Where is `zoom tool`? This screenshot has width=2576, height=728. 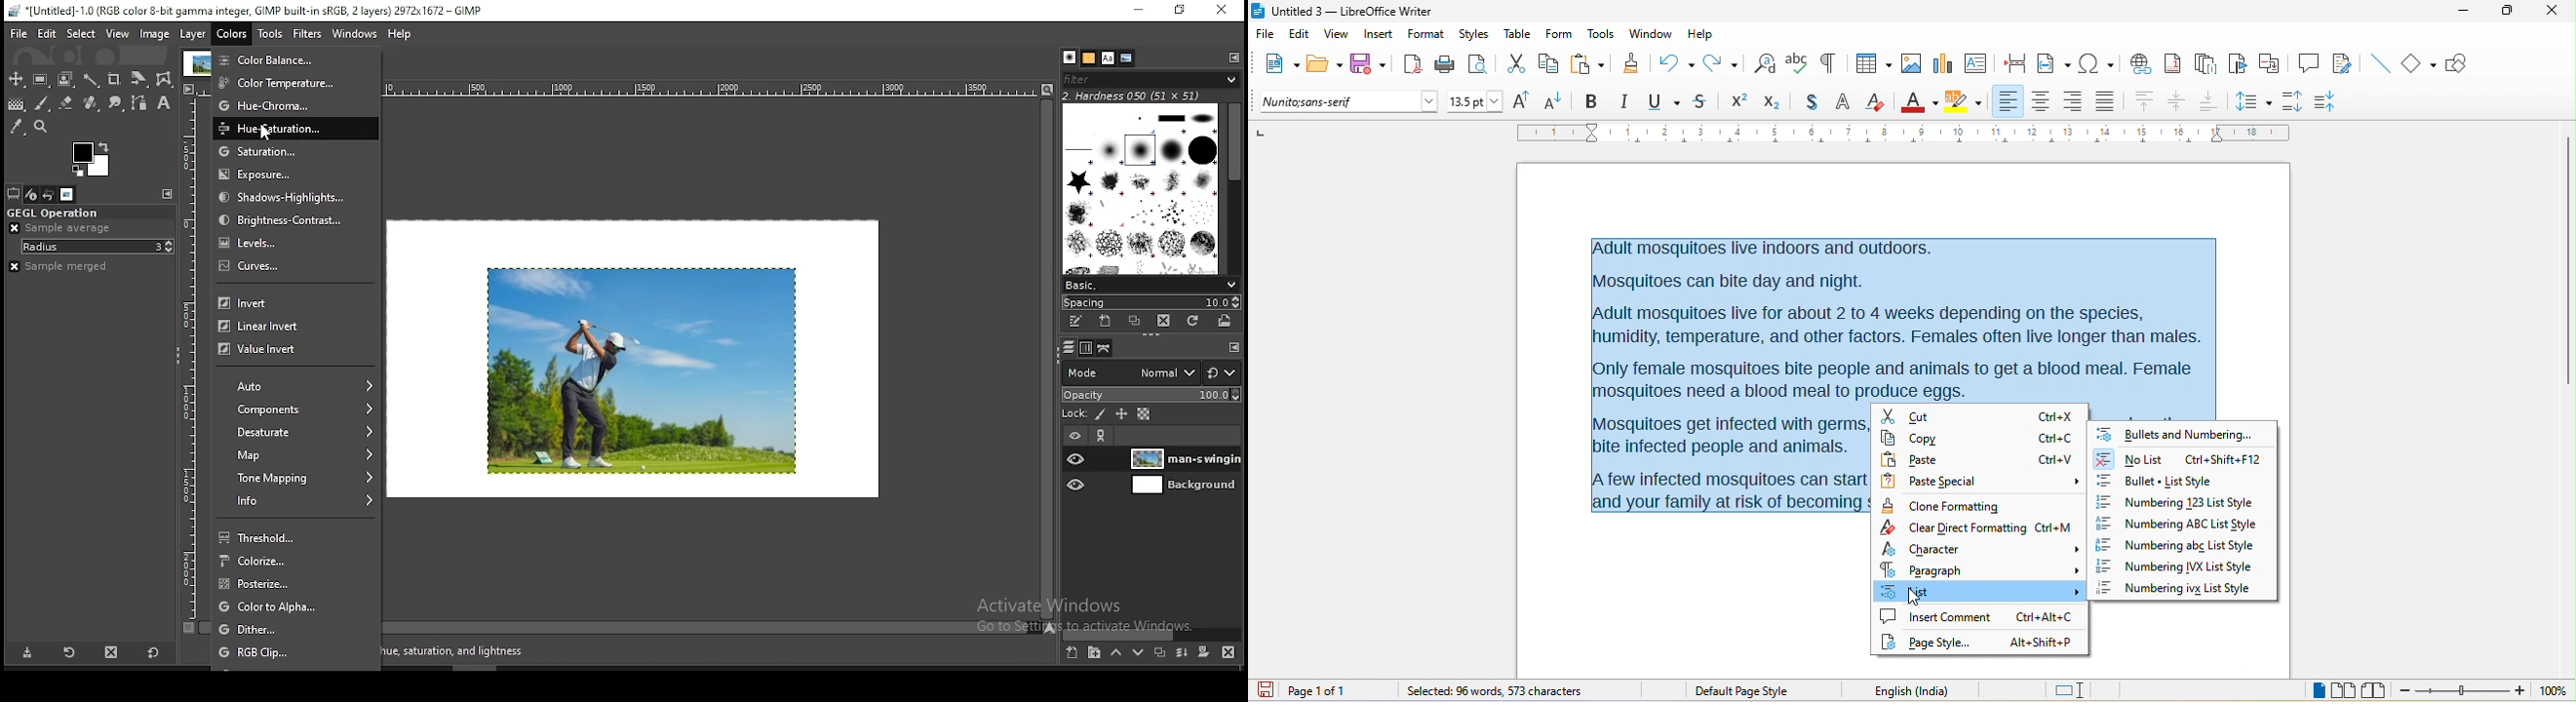 zoom tool is located at coordinates (42, 128).